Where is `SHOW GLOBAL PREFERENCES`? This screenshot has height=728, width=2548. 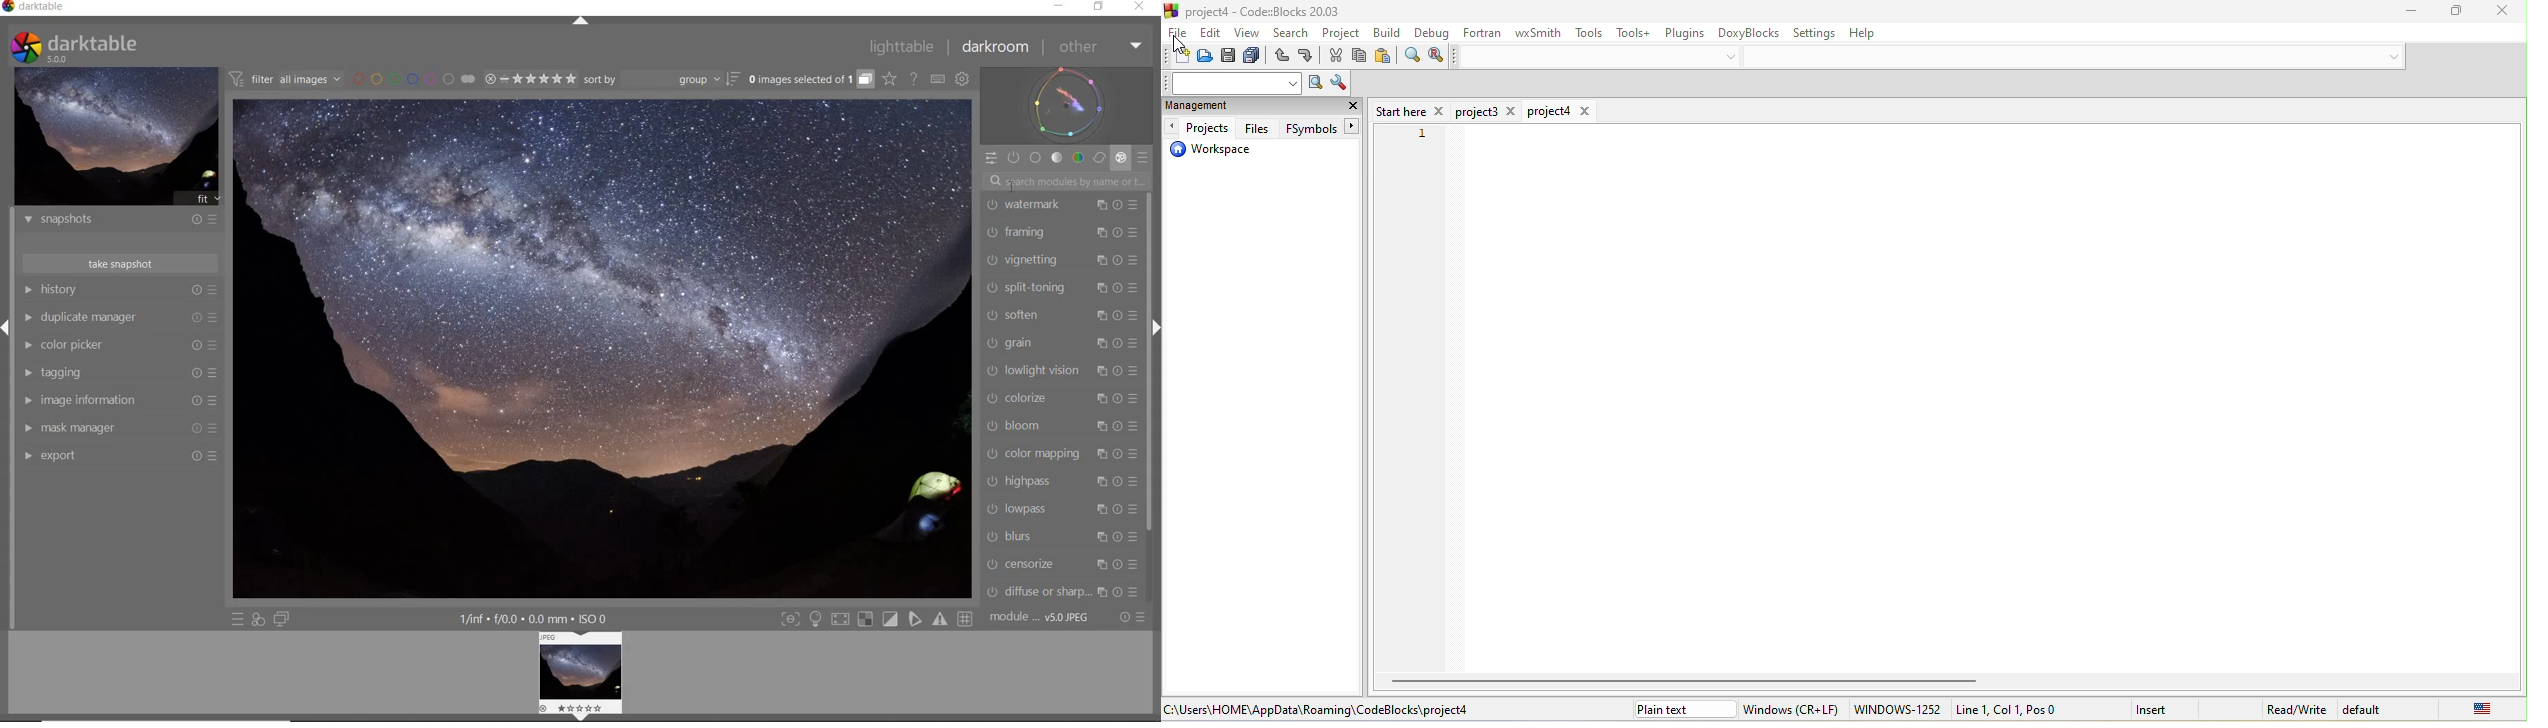
SHOW GLOBAL PREFERENCES is located at coordinates (962, 78).